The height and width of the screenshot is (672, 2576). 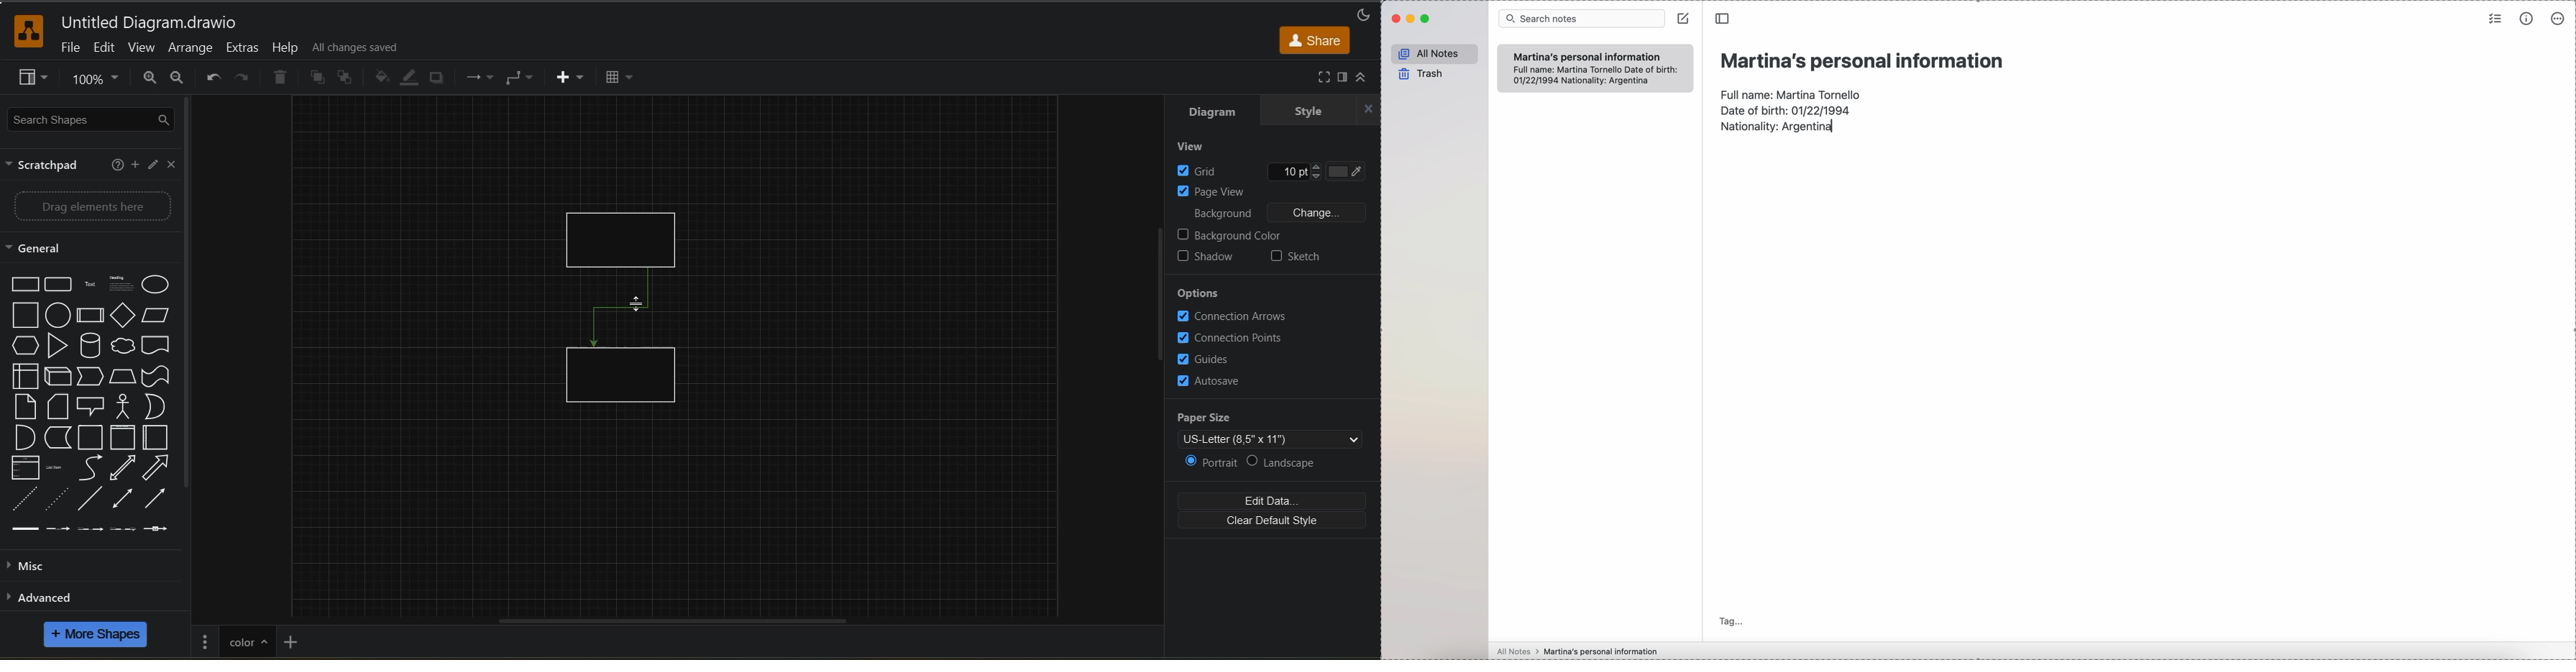 I want to click on Process, so click(x=91, y=316).